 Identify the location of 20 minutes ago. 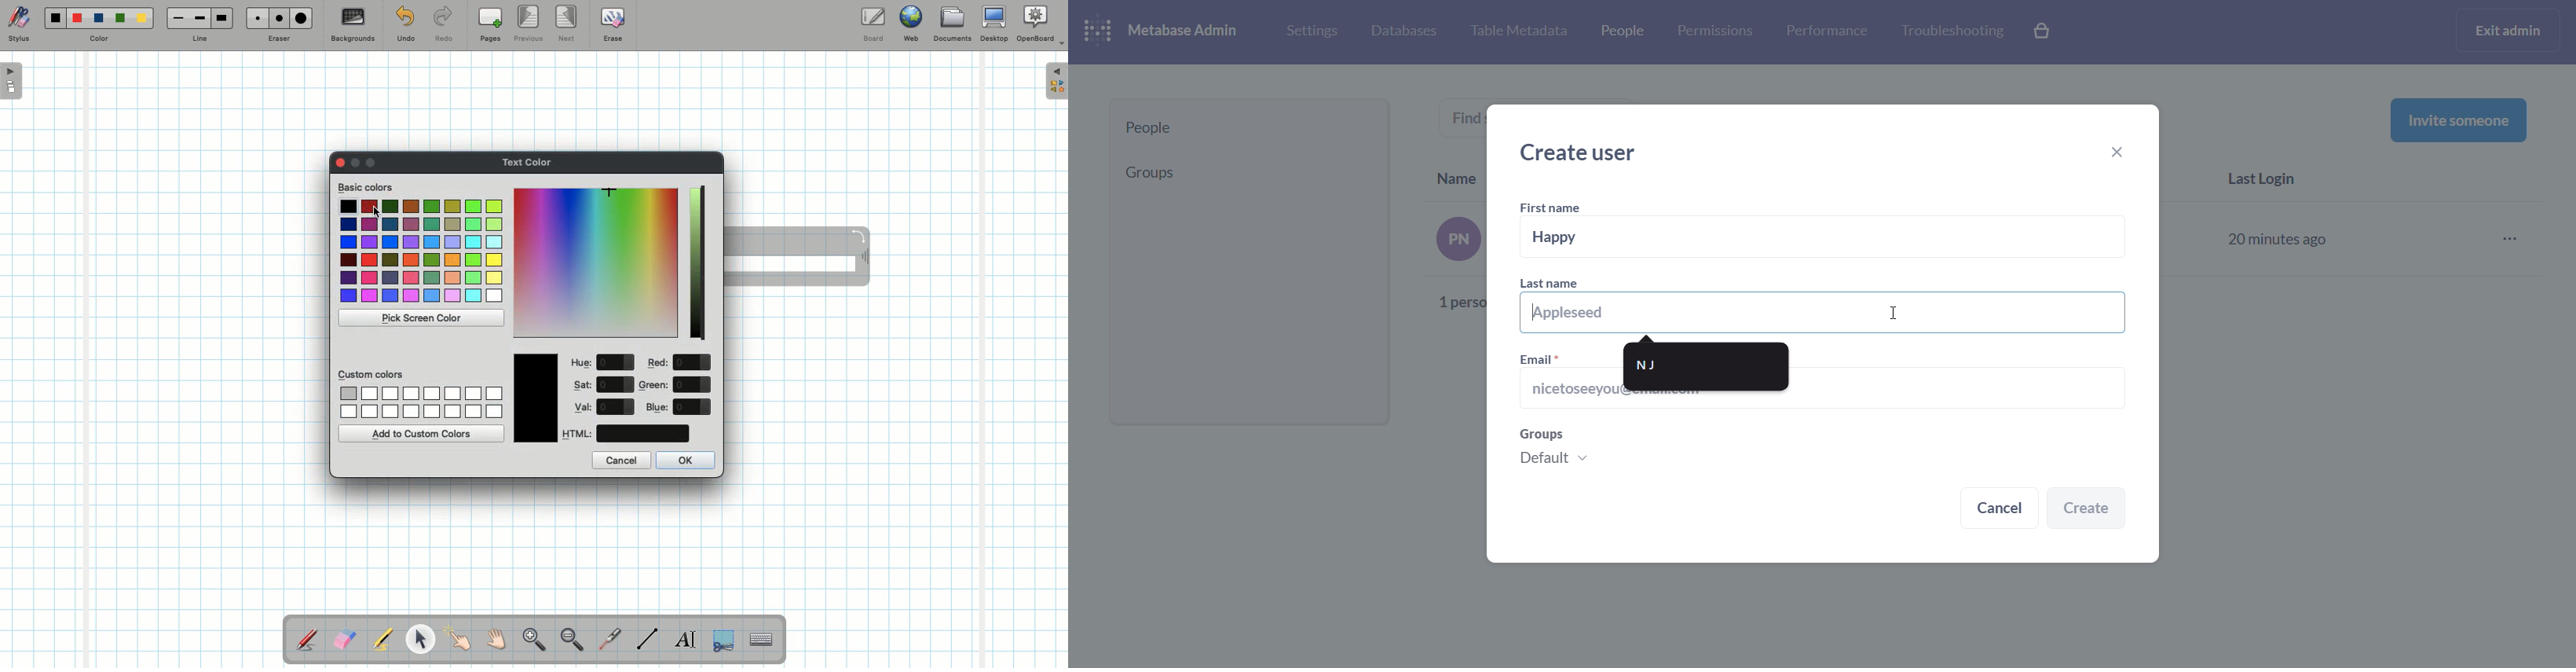
(2281, 237).